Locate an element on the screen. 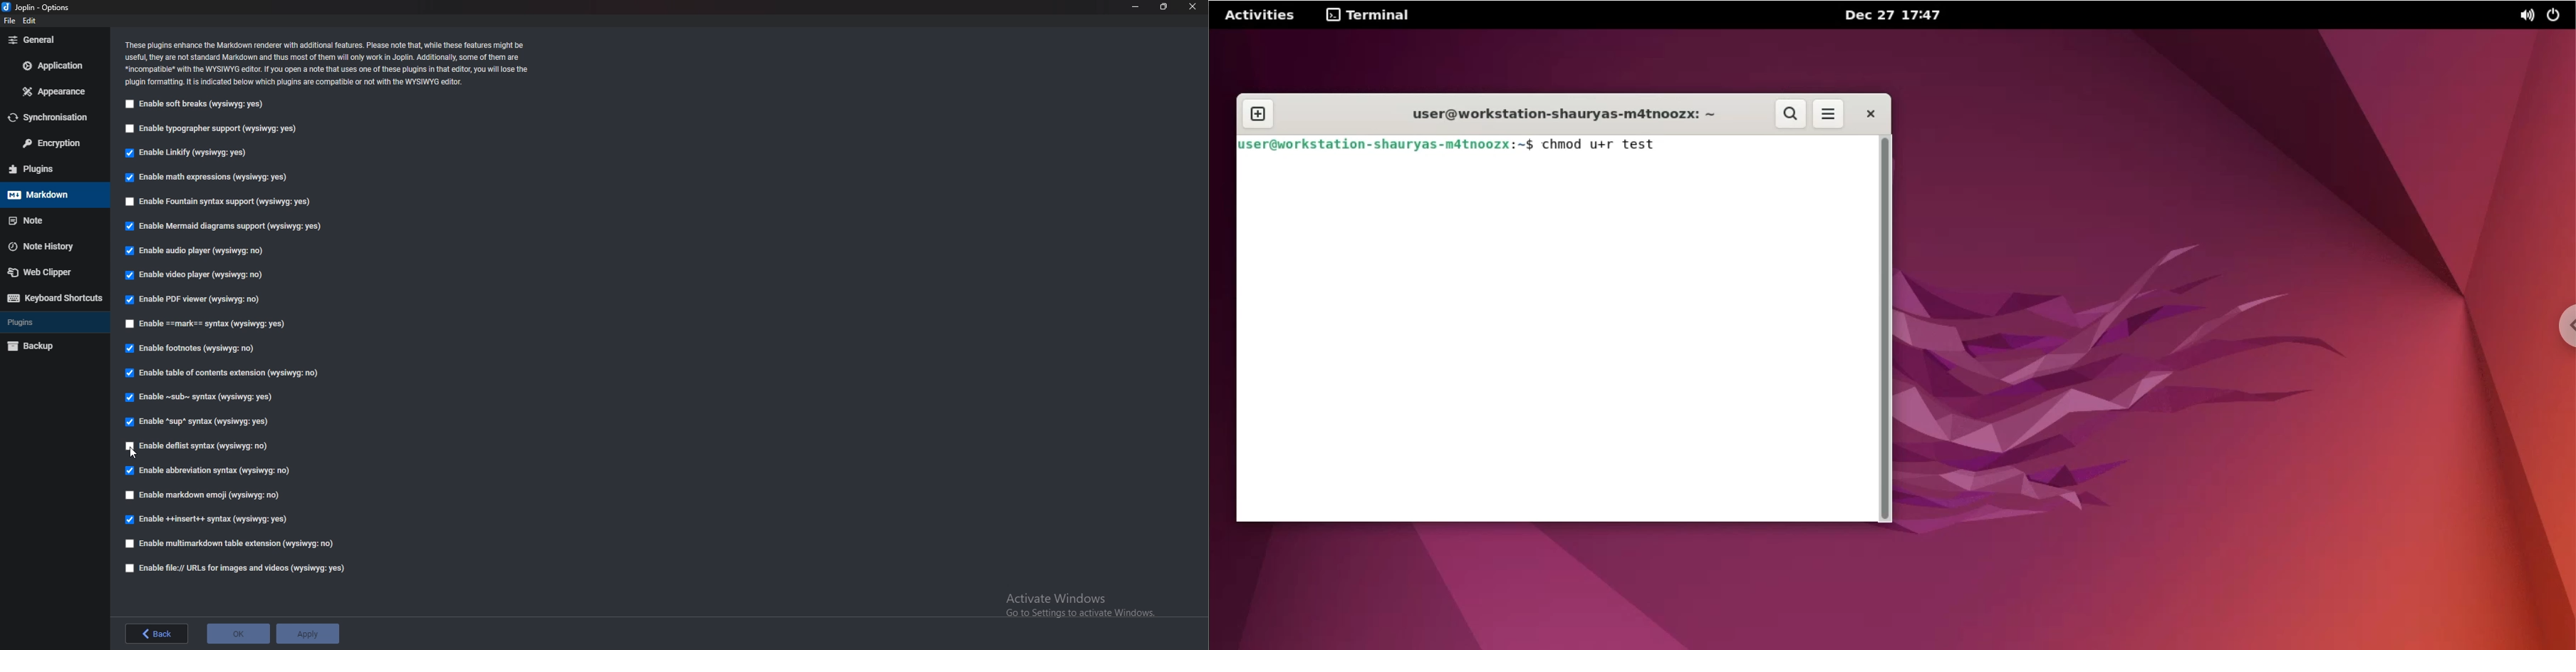 The image size is (2576, 672). minimize is located at coordinates (1136, 6).